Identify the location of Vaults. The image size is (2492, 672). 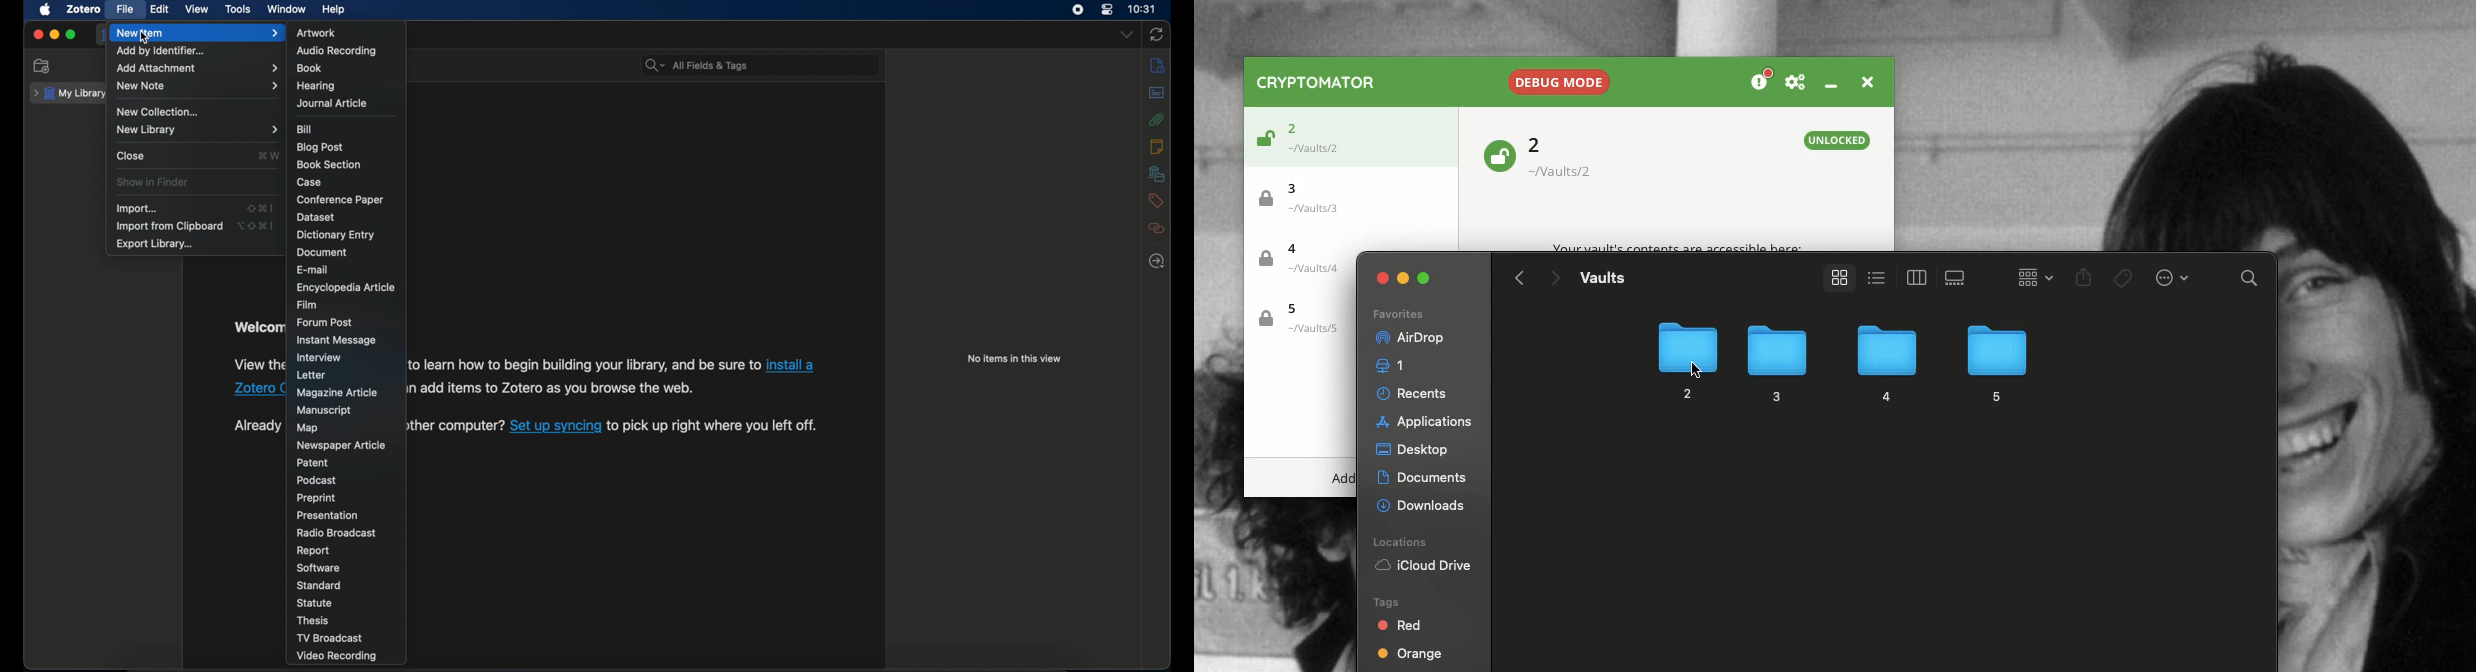
(1602, 277).